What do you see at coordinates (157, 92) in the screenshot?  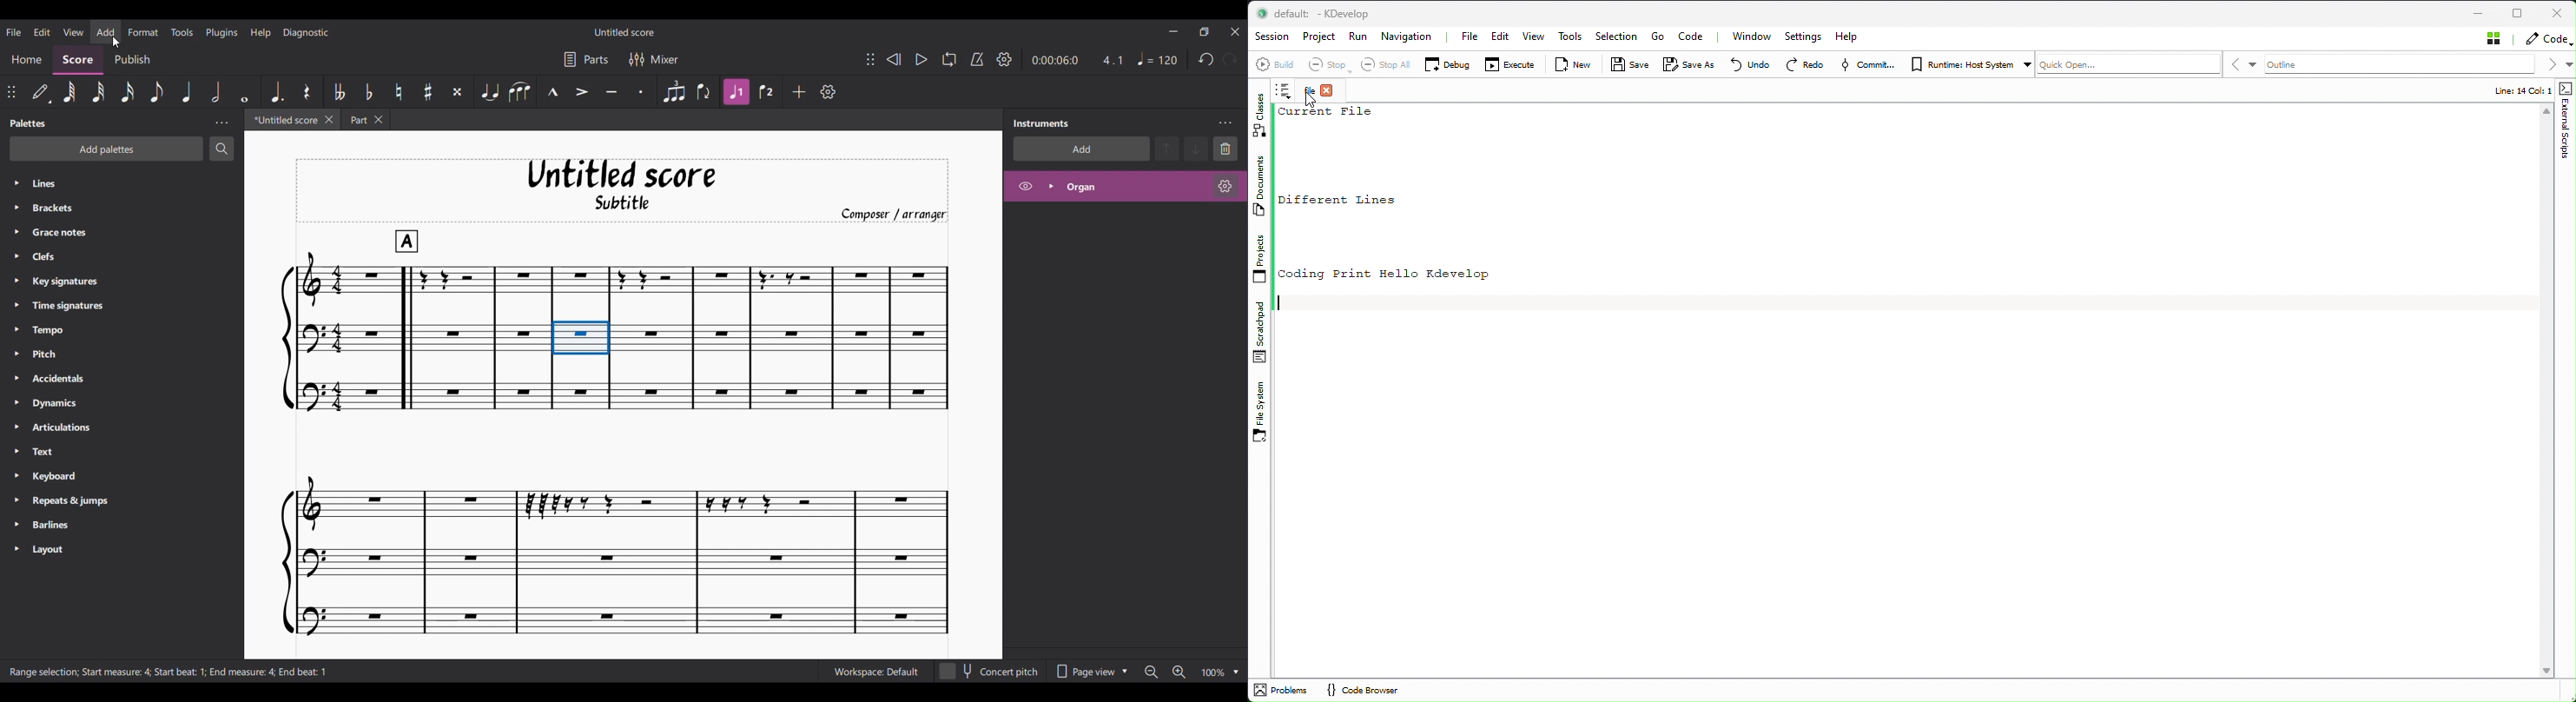 I see `8th note` at bounding box center [157, 92].